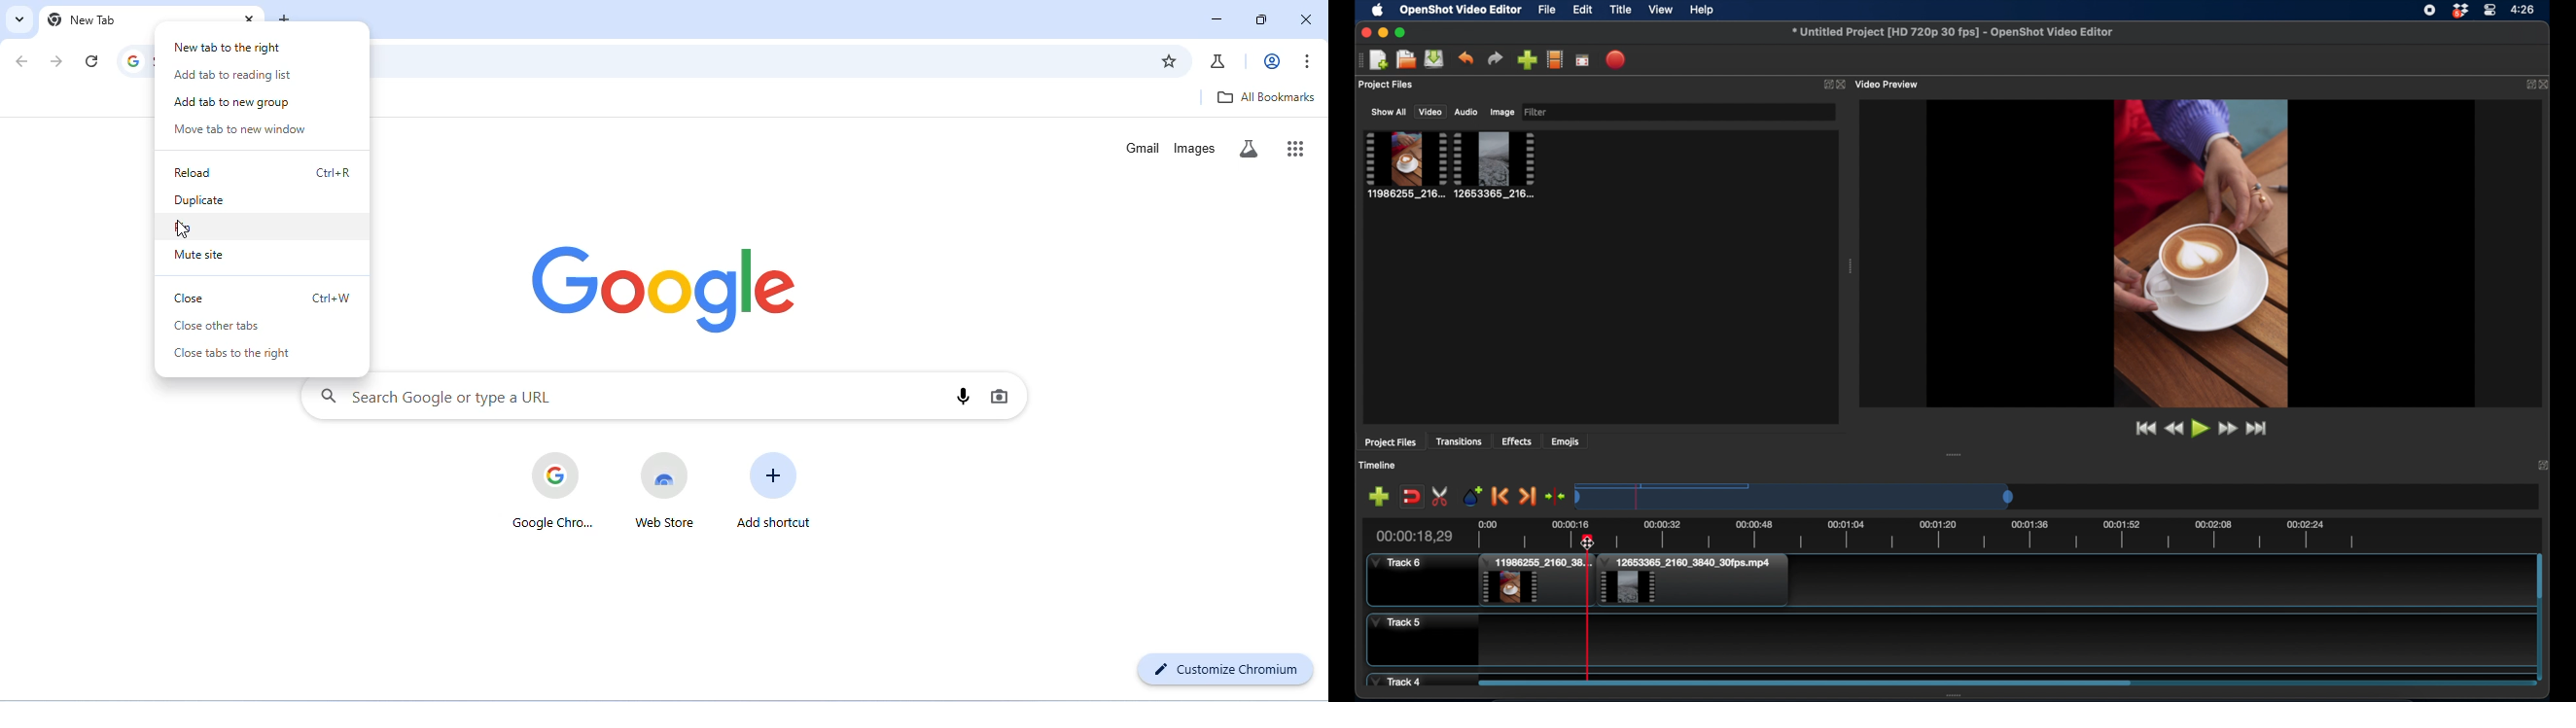  I want to click on import files, so click(1527, 60).